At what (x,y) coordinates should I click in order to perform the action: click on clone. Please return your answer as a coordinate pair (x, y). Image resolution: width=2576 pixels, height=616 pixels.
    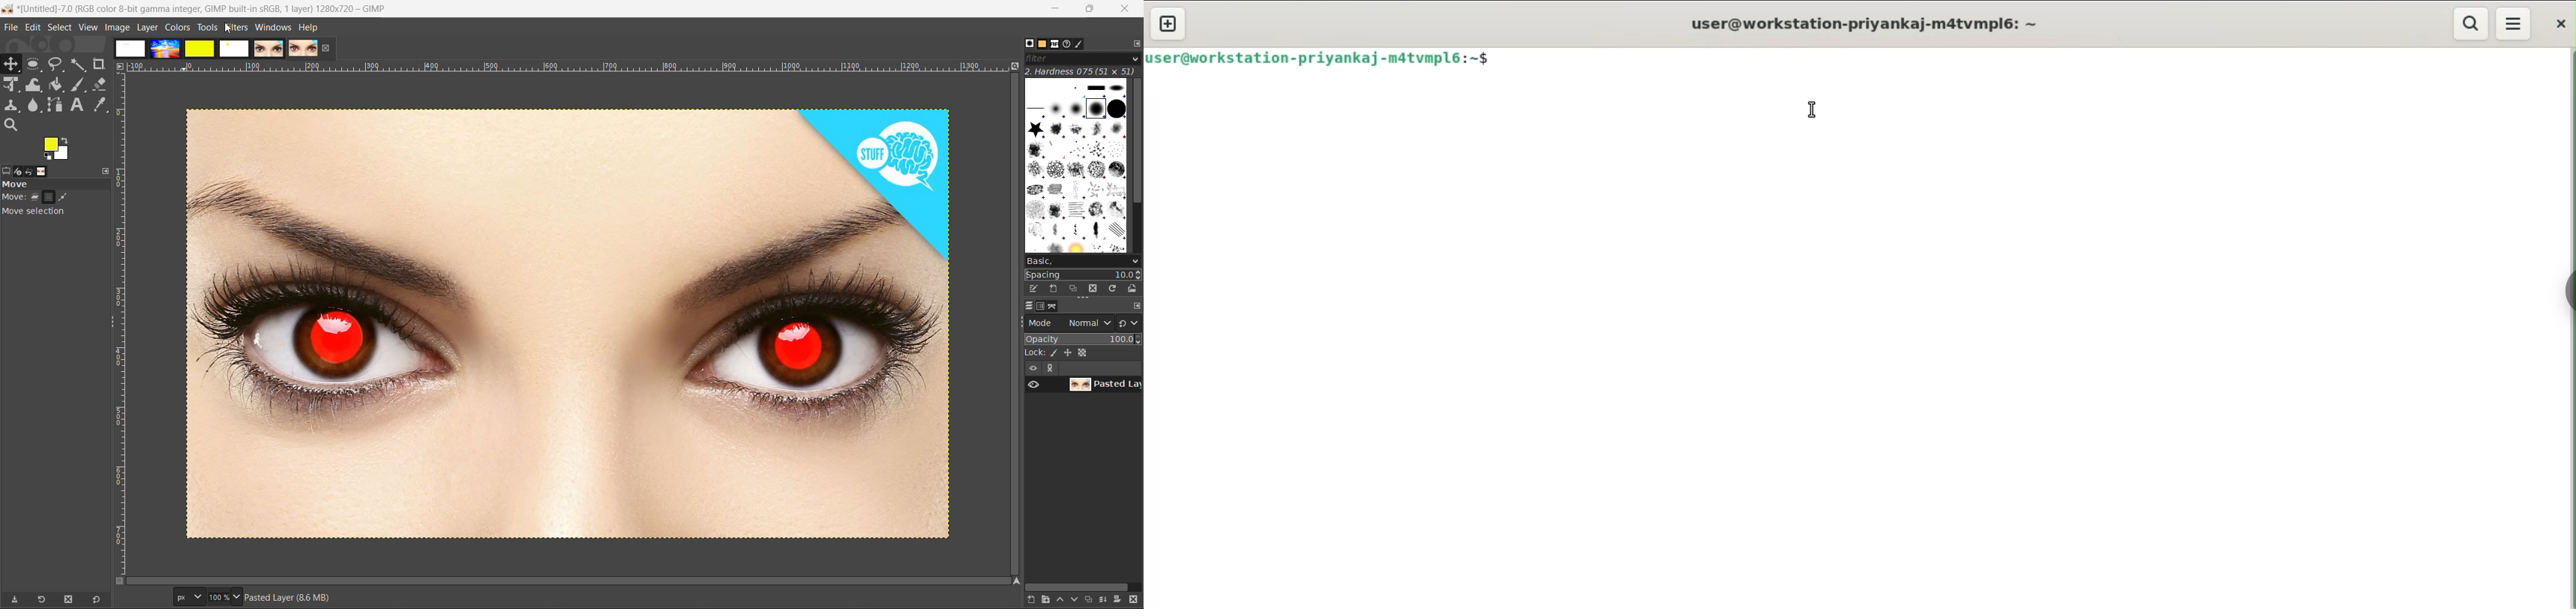
    Looking at the image, I should click on (13, 105).